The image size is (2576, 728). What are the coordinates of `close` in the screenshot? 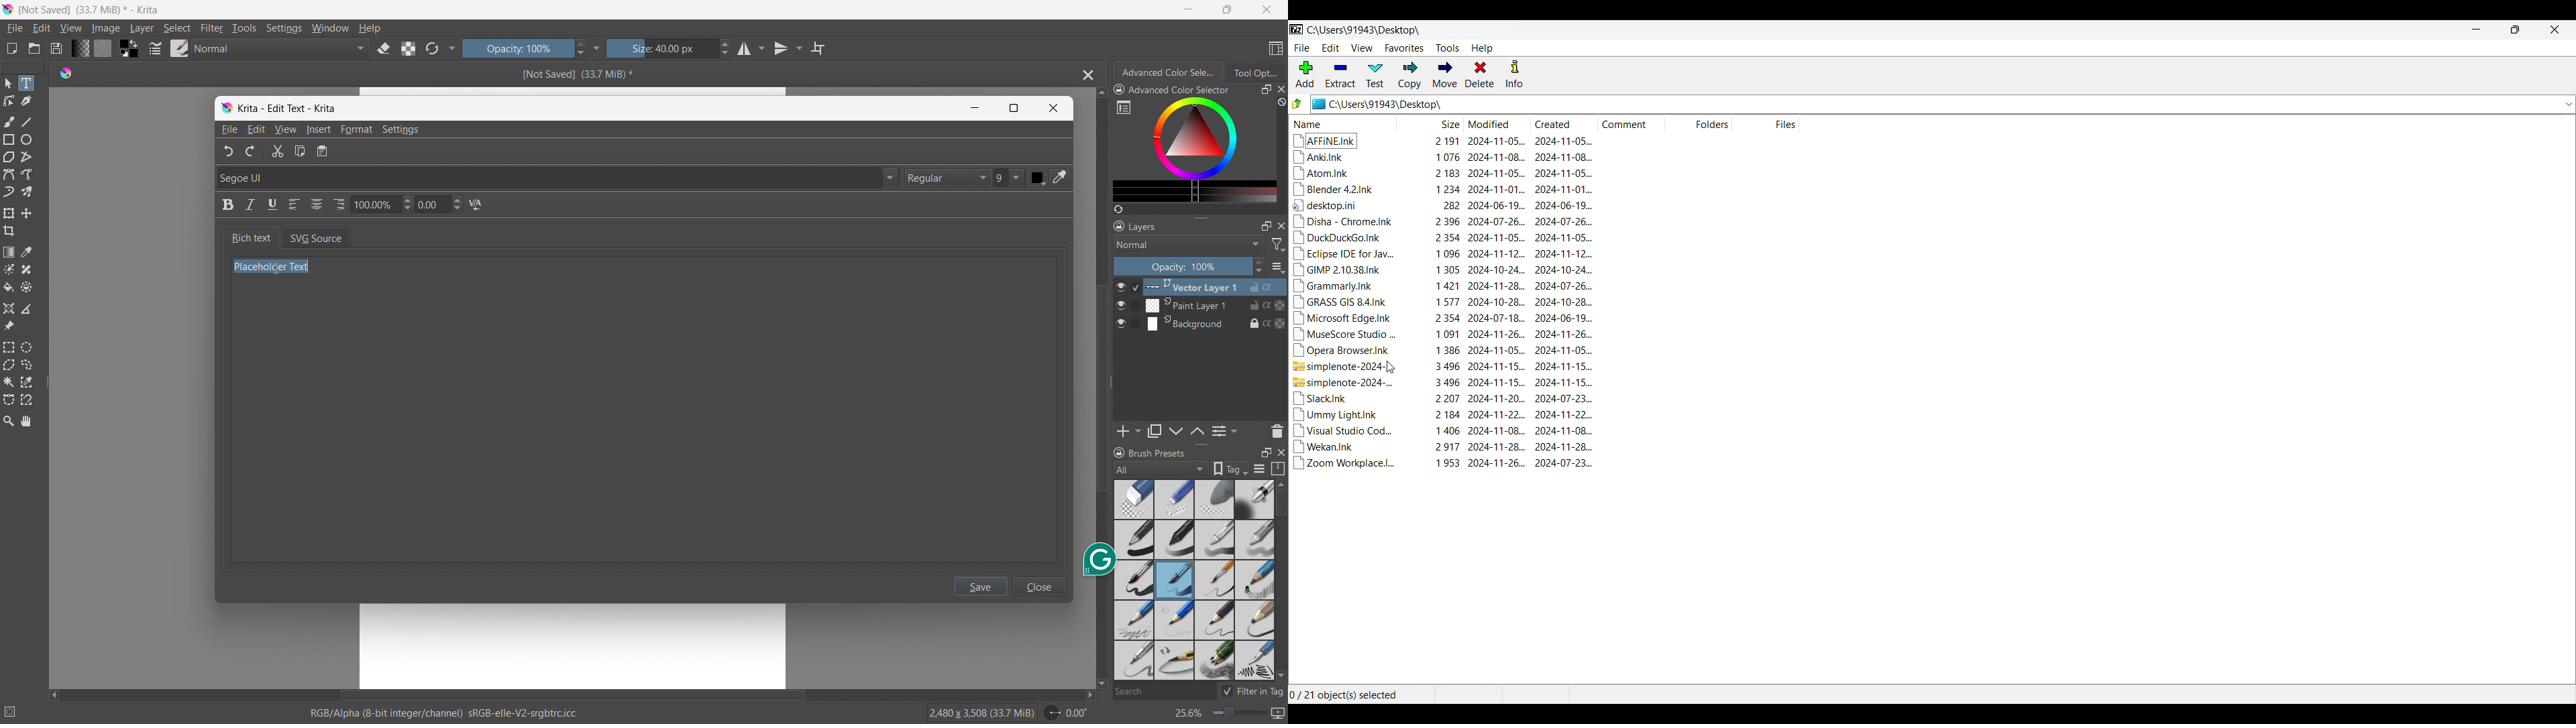 It's located at (1280, 225).